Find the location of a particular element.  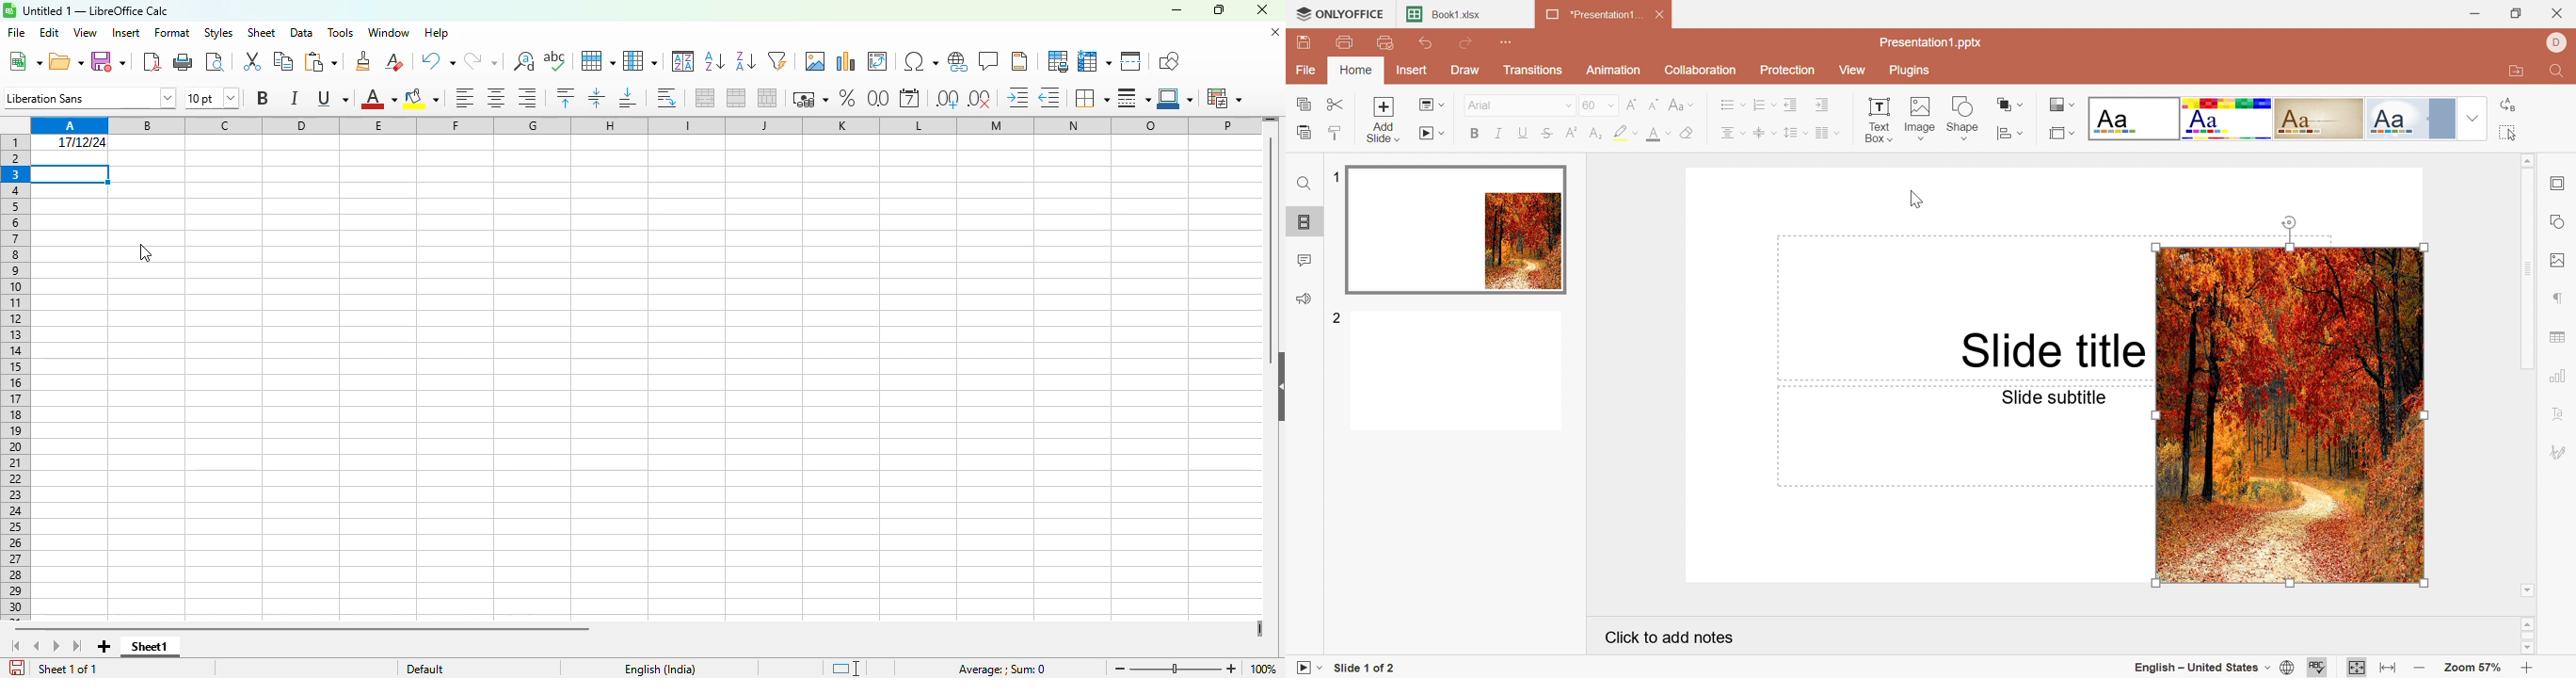

maximize is located at coordinates (1220, 9).